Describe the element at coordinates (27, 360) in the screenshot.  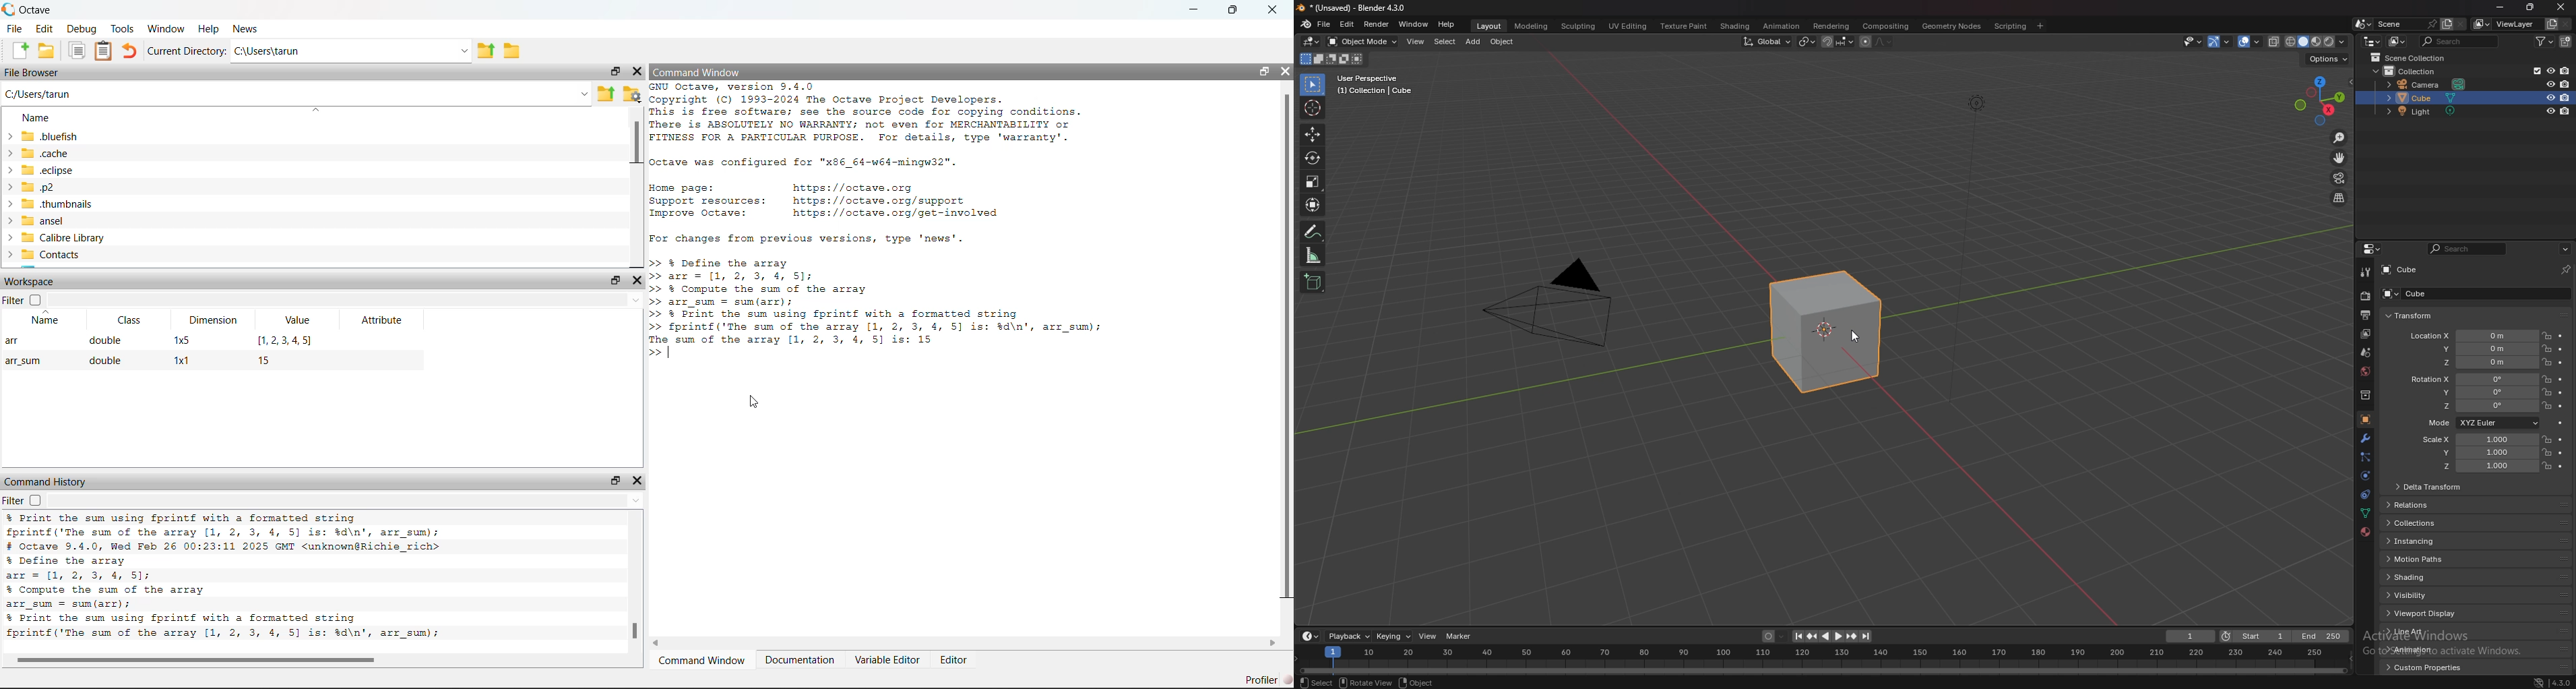
I see `arr_sum` at that location.